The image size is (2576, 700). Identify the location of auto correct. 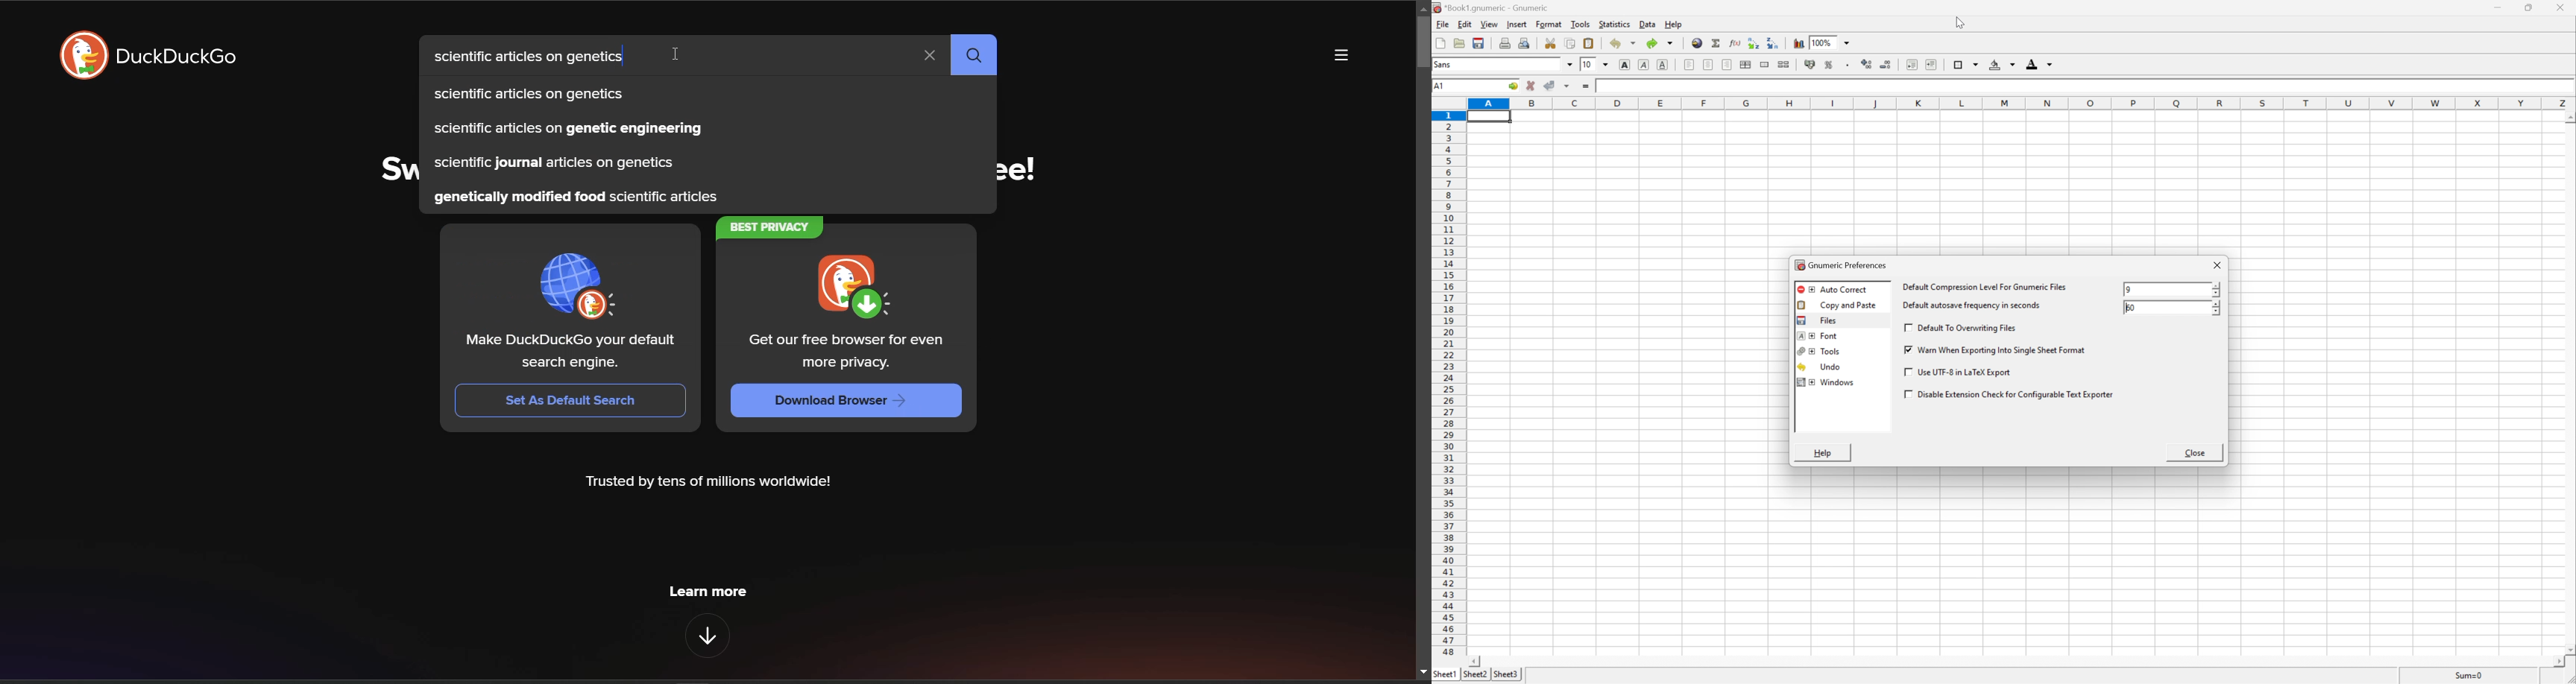
(1832, 290).